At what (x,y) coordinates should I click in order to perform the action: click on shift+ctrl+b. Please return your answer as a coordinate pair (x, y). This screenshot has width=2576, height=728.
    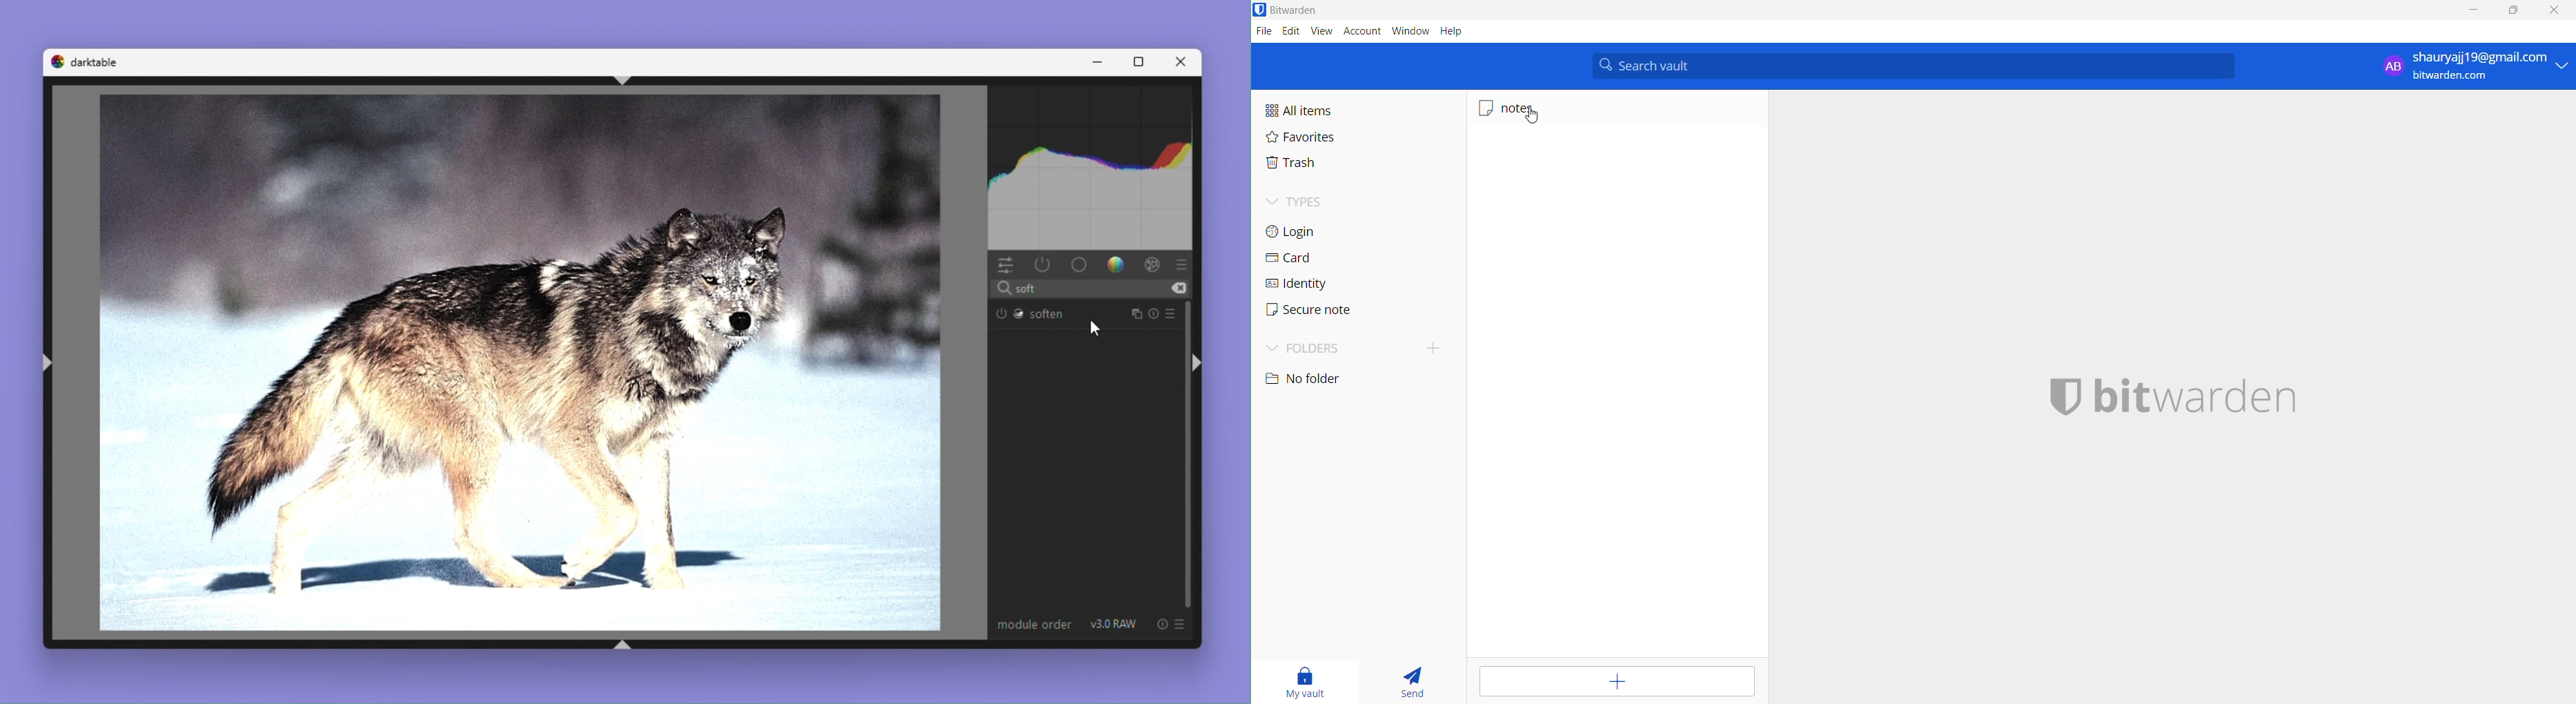
    Looking at the image, I should click on (625, 644).